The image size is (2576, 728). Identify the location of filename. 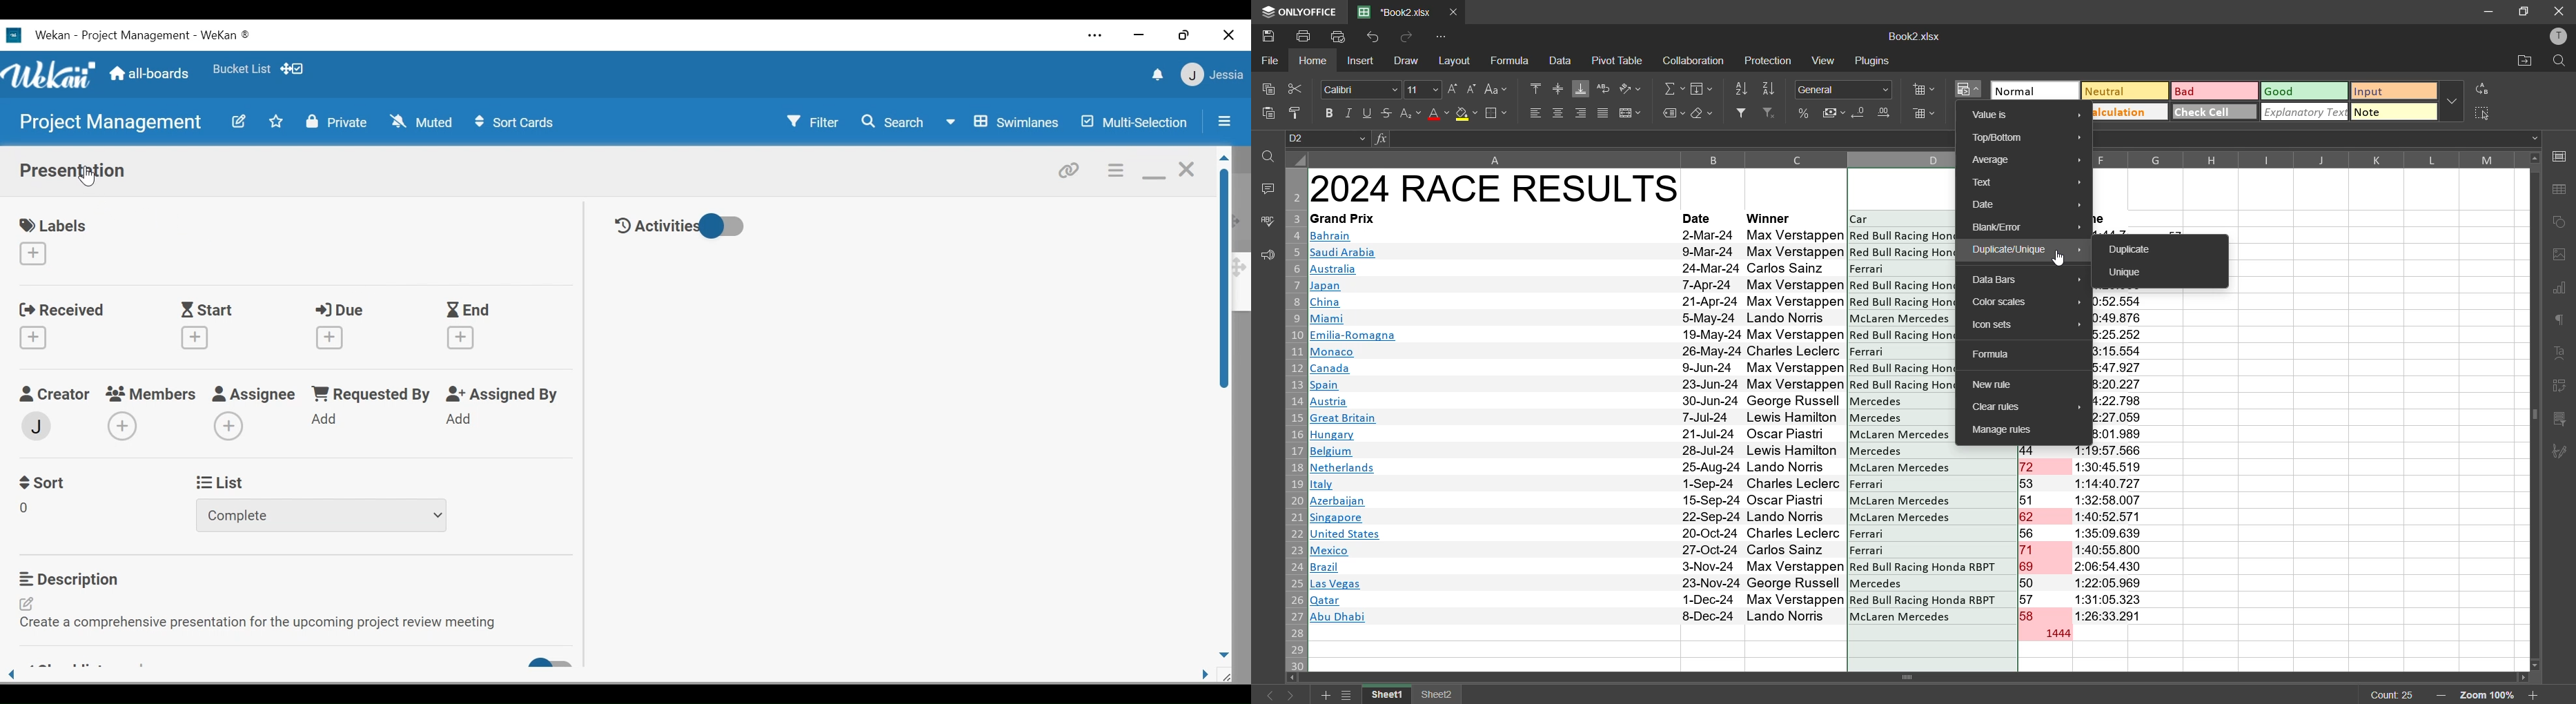
(1399, 10).